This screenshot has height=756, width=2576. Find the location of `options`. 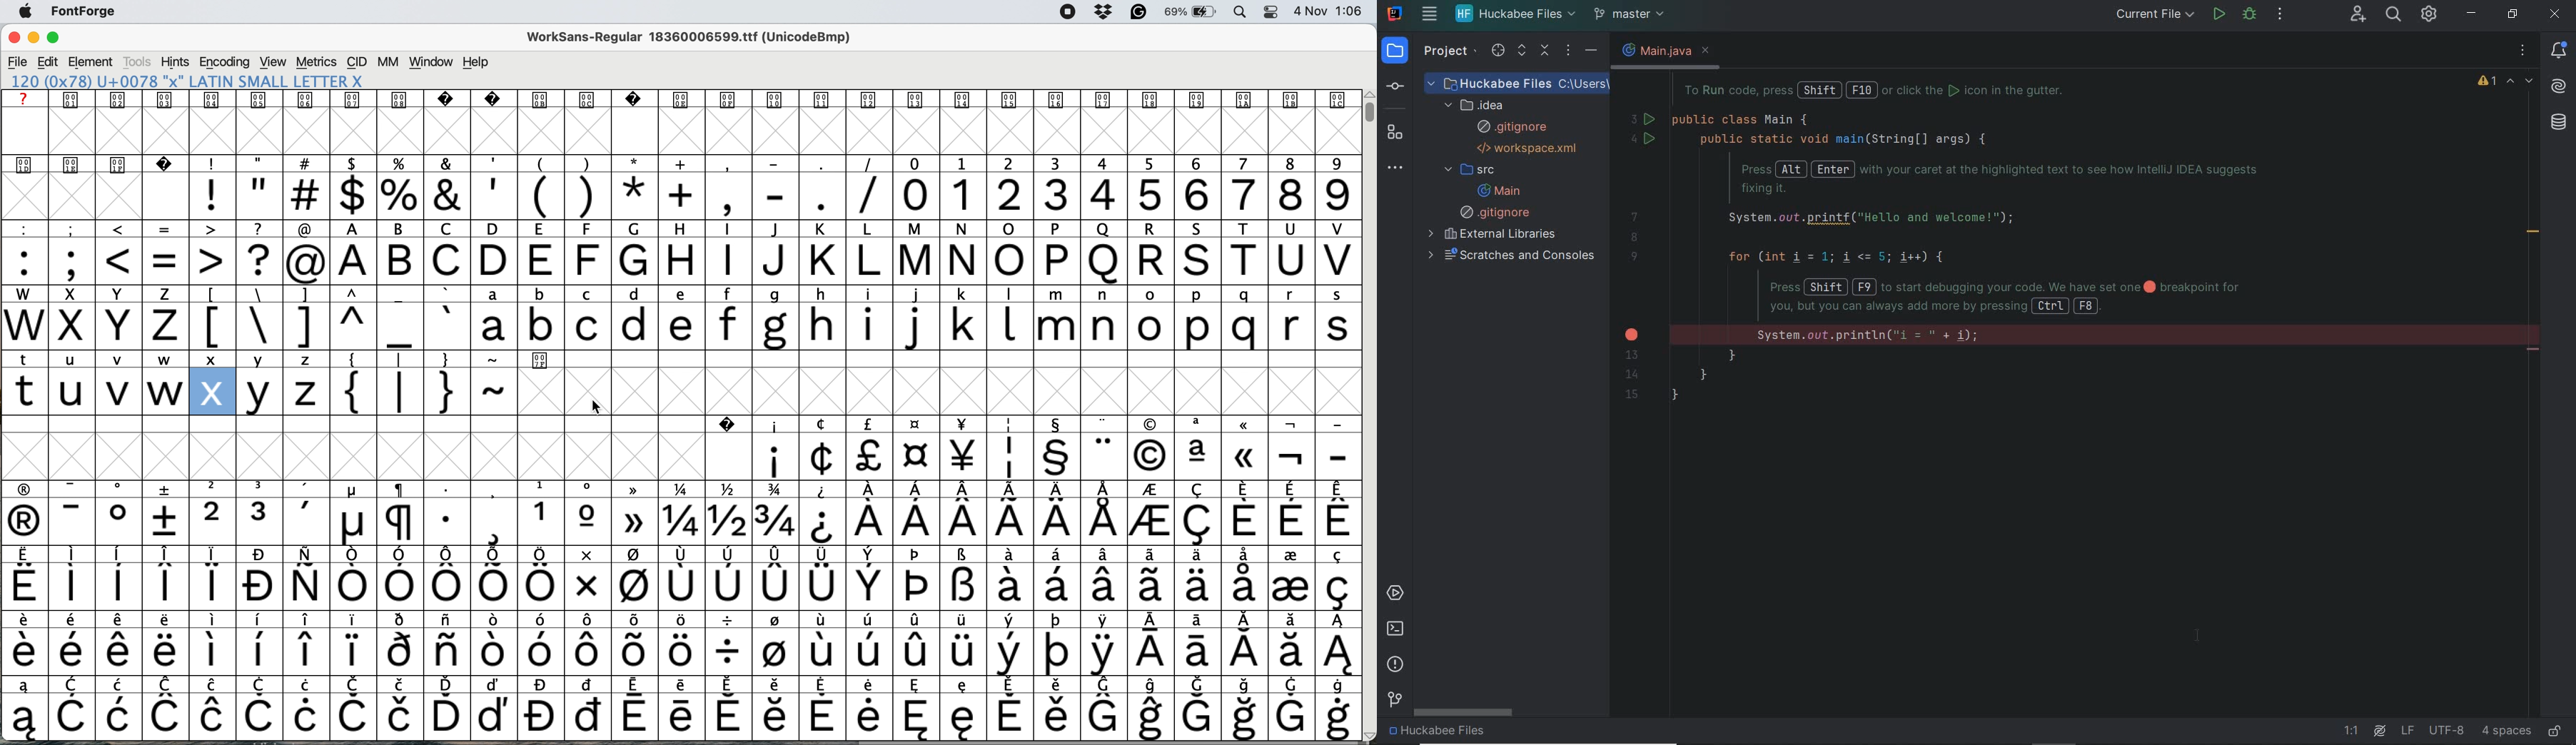

options is located at coordinates (1568, 51).